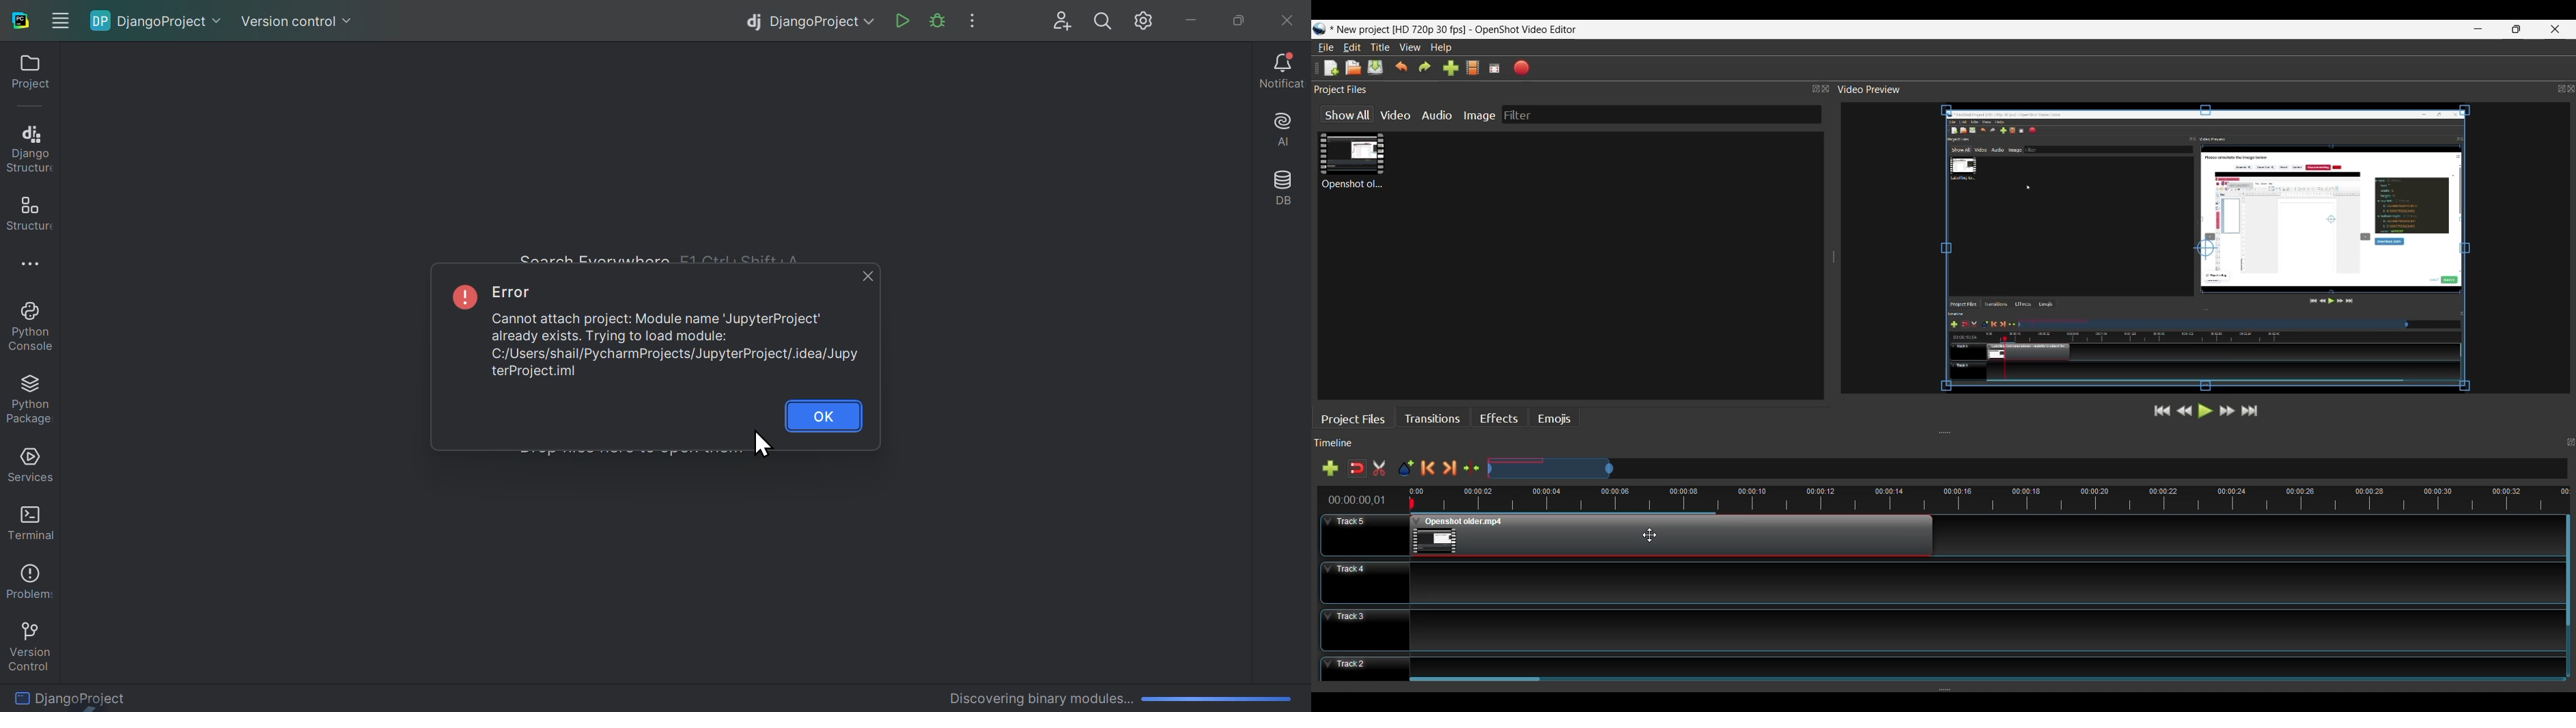 The height and width of the screenshot is (728, 2576). What do you see at coordinates (1496, 68) in the screenshot?
I see `Fullscreen` at bounding box center [1496, 68].